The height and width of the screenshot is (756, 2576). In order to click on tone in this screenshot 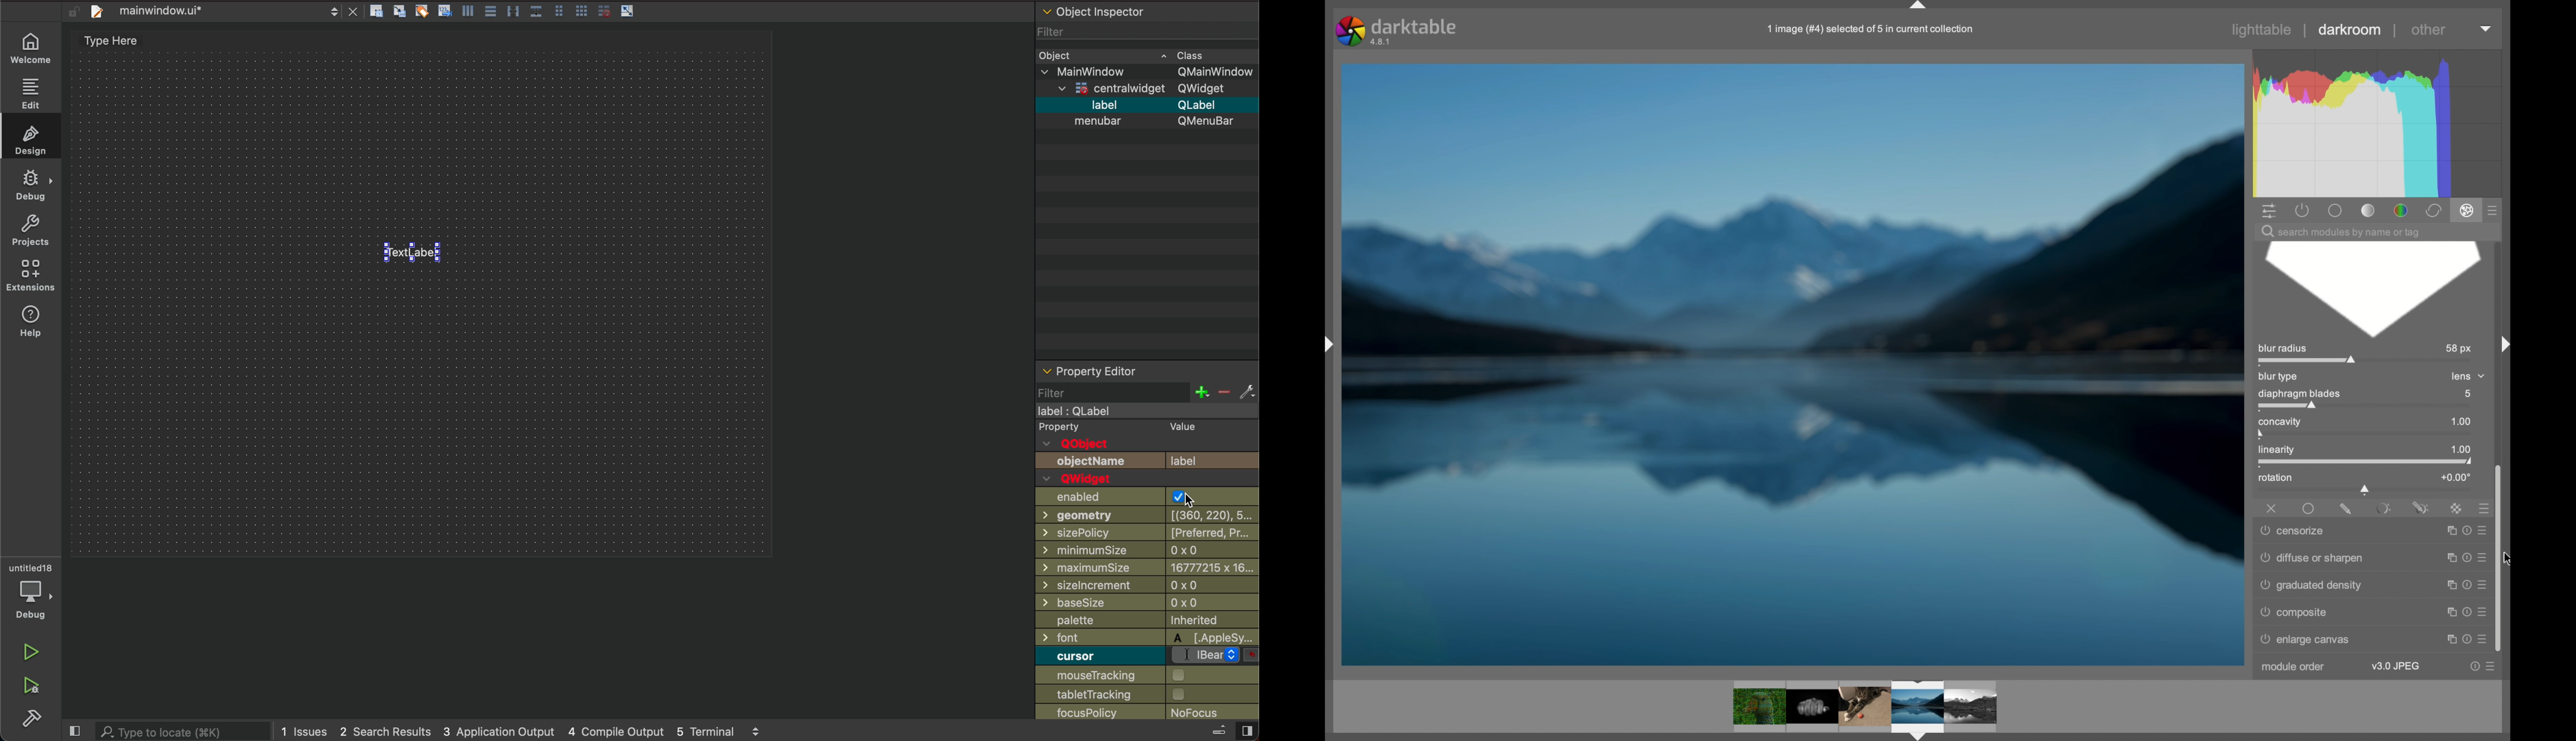, I will do `click(2368, 210)`.